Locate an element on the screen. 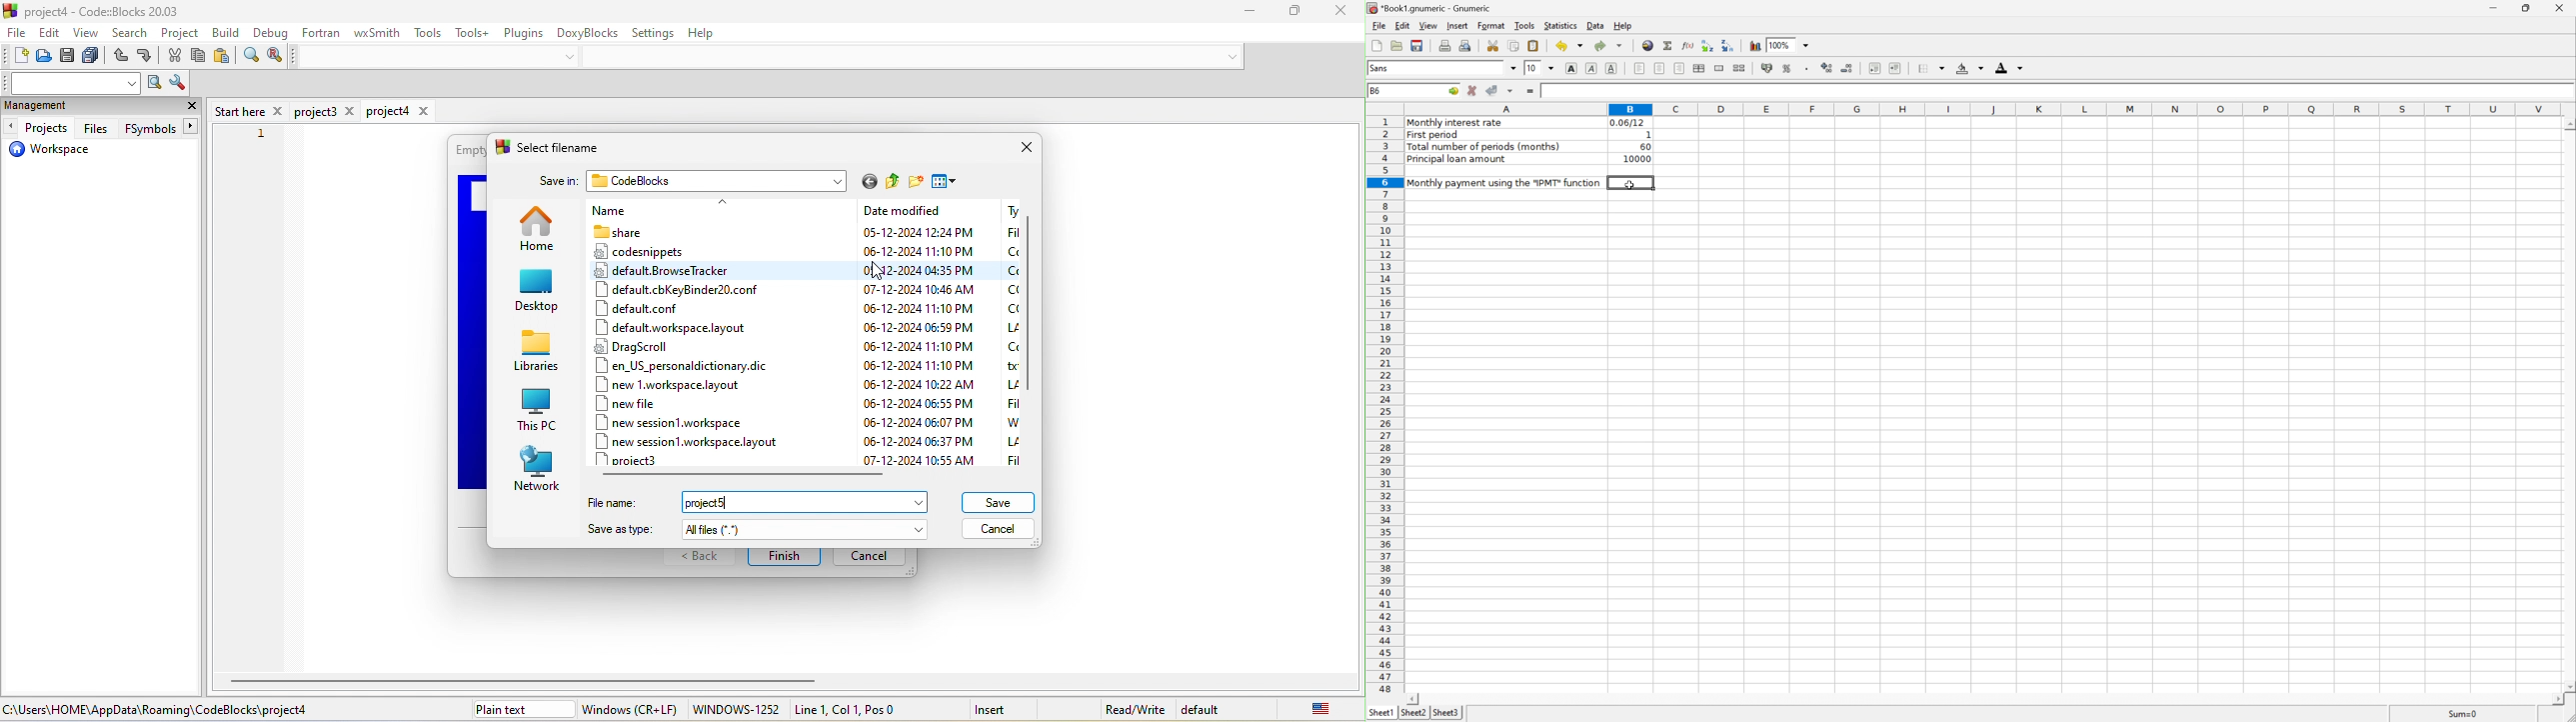 This screenshot has height=728, width=2576. plugins is located at coordinates (522, 31).